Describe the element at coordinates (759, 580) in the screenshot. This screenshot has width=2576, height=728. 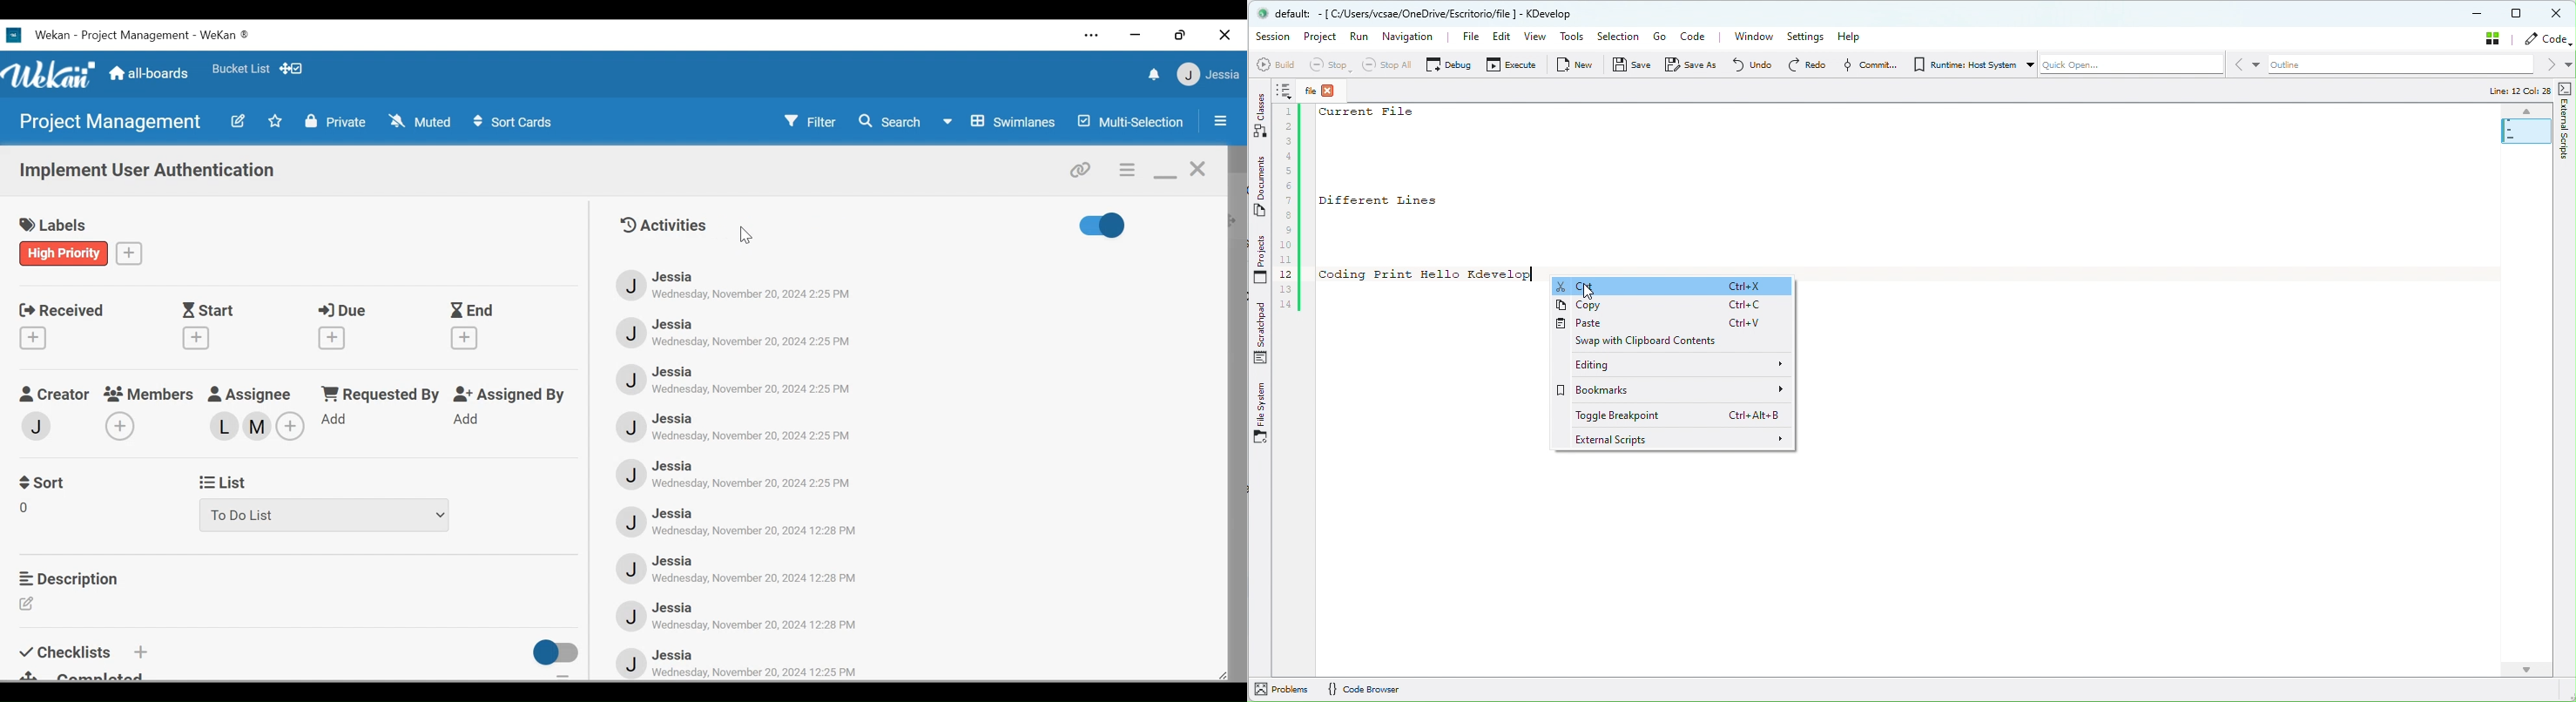
I see `Date` at that location.